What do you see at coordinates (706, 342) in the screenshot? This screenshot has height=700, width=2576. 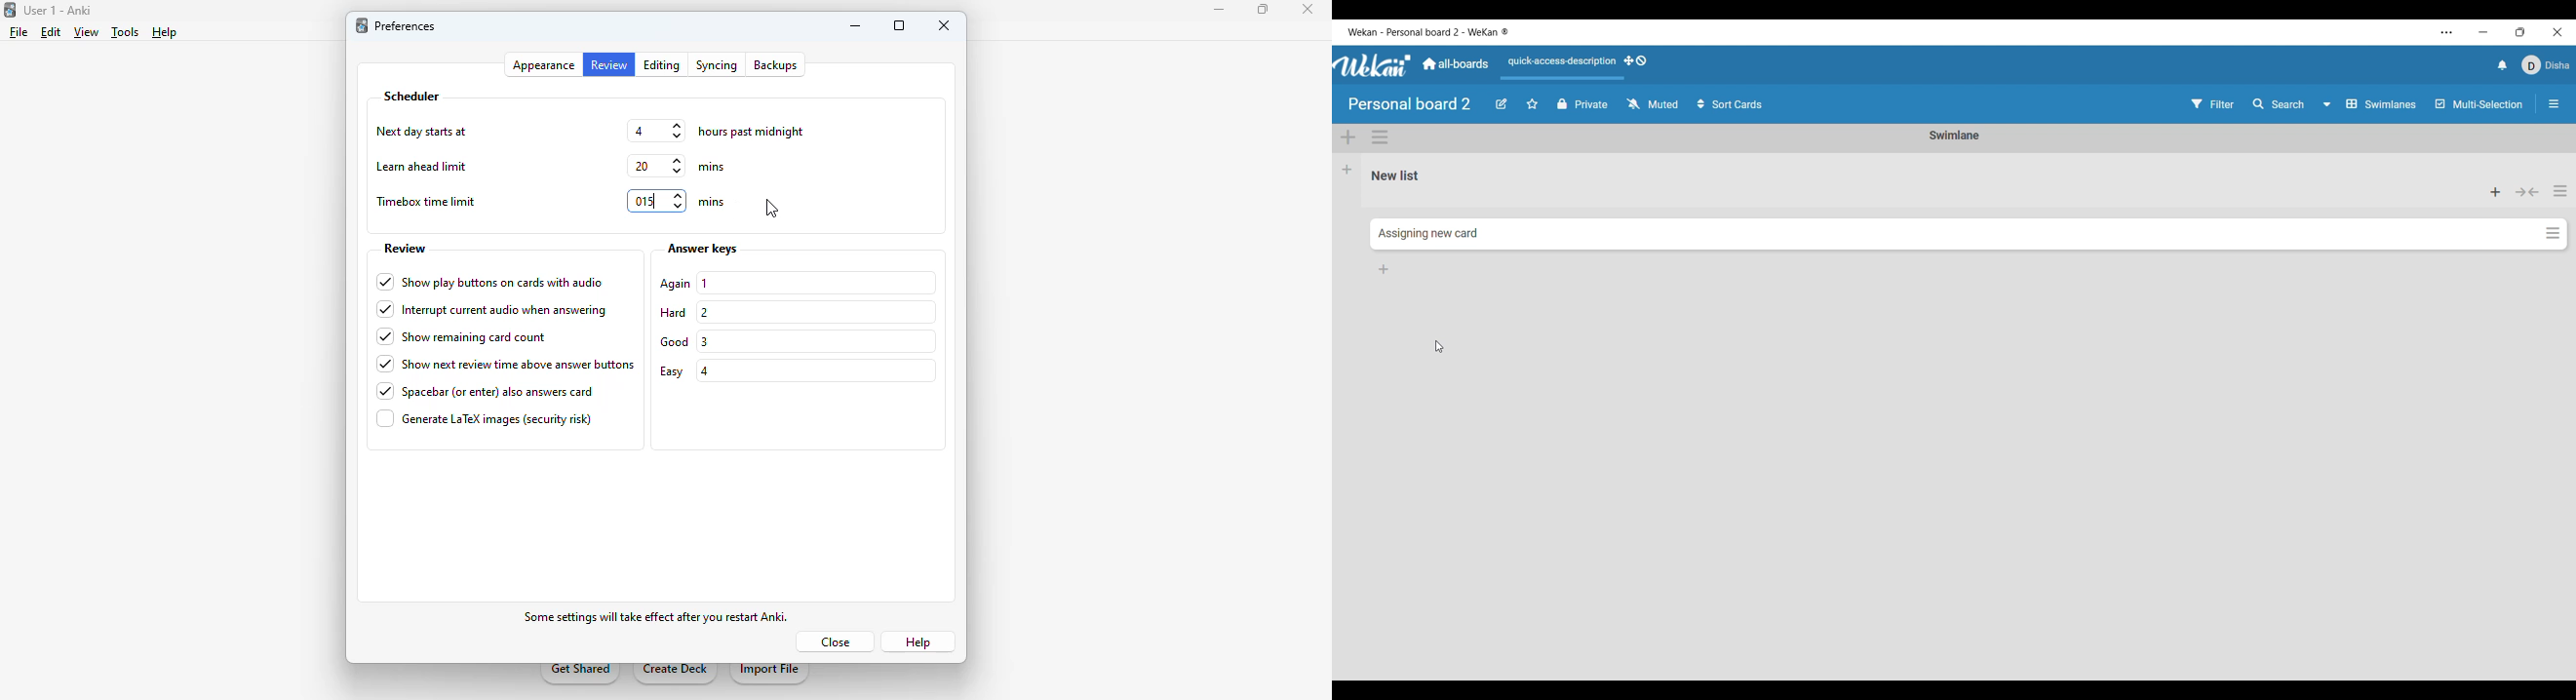 I see `3` at bounding box center [706, 342].